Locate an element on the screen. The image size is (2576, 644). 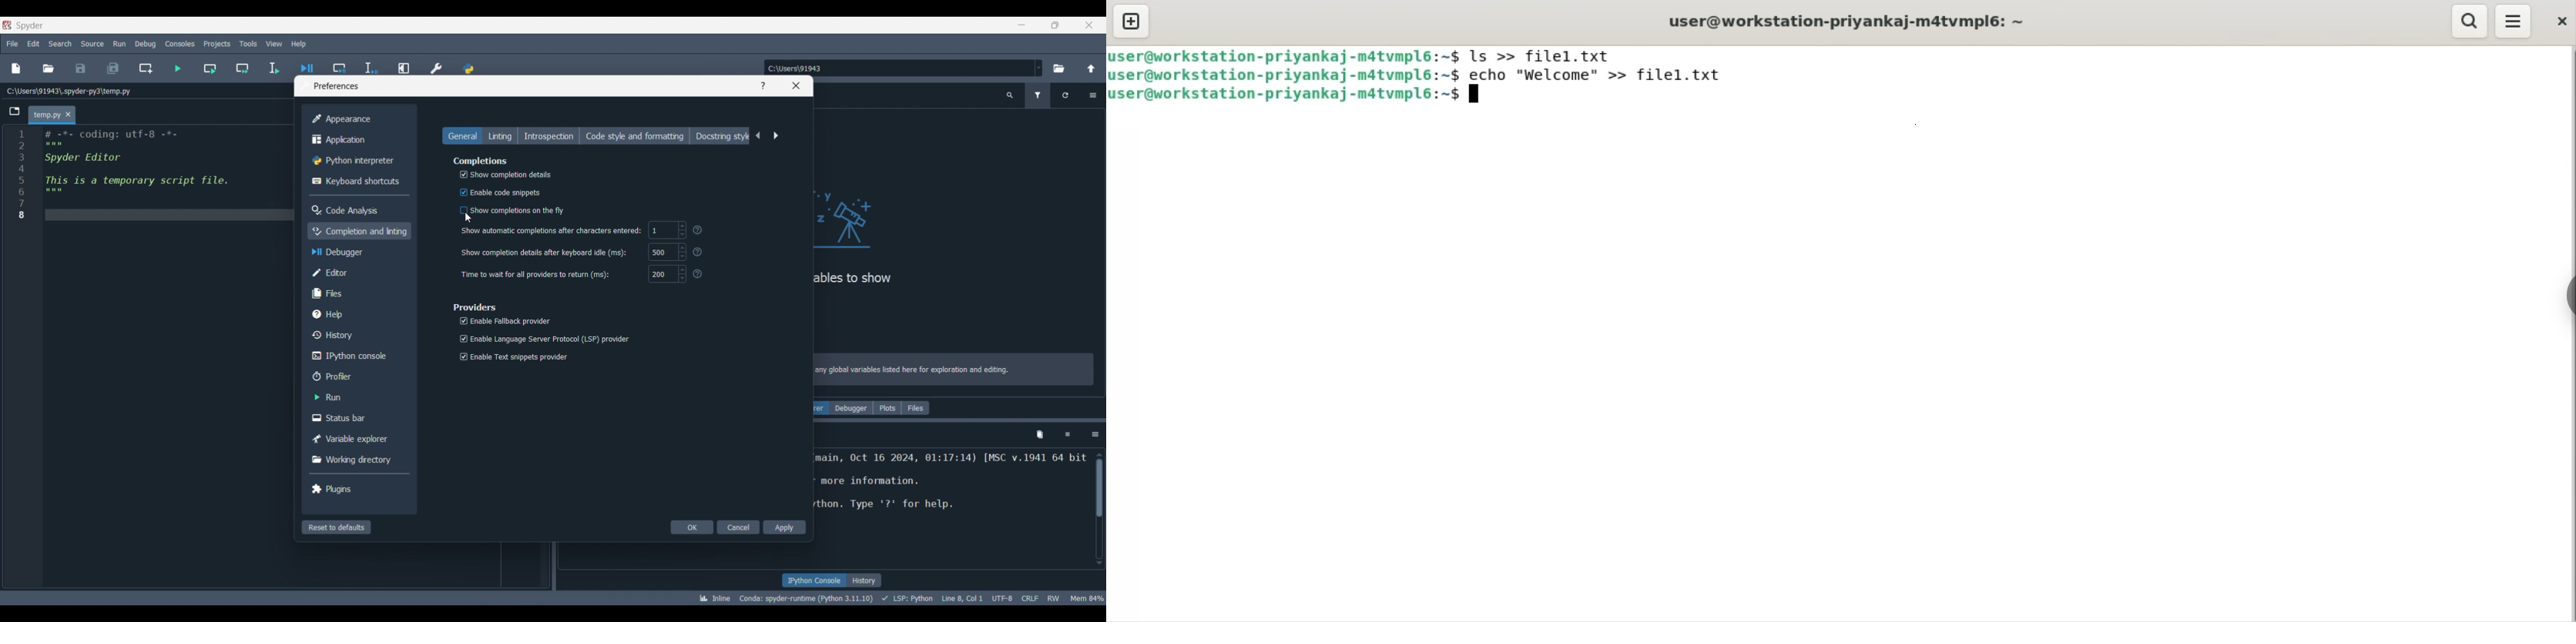
Browse tabs is located at coordinates (14, 111).